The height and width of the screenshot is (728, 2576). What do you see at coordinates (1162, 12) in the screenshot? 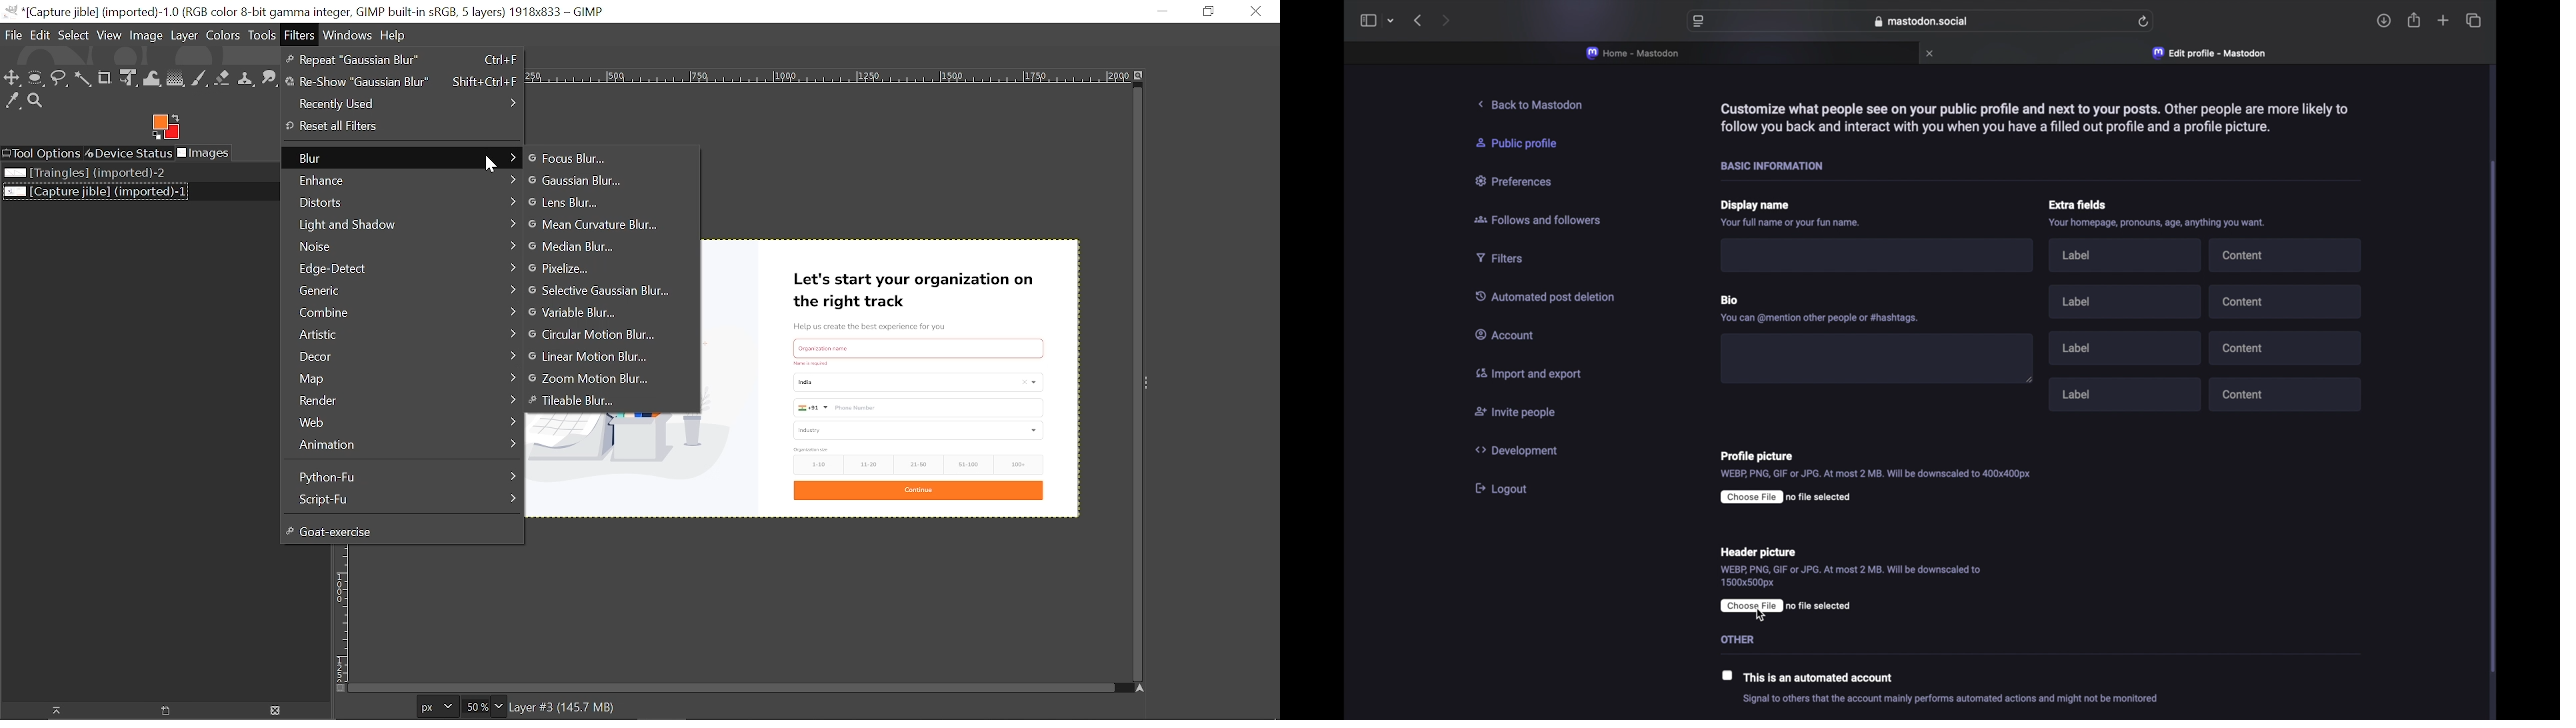
I see `Minimize` at bounding box center [1162, 12].